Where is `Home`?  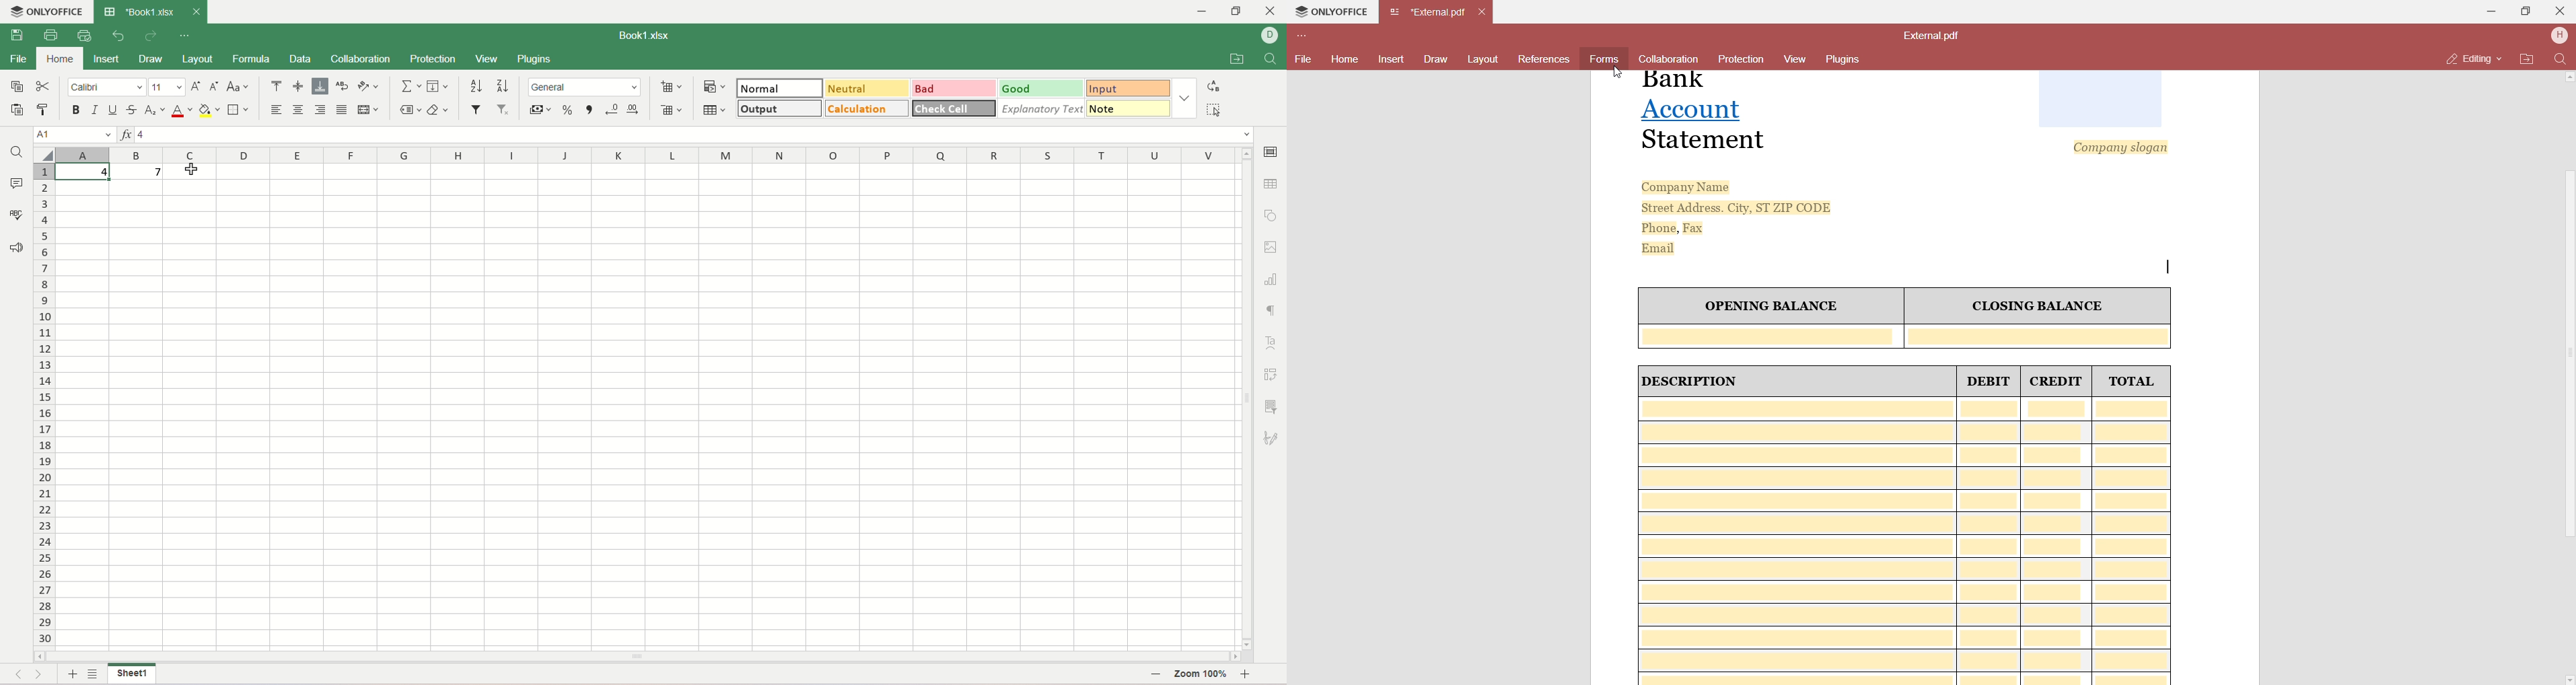 Home is located at coordinates (1345, 60).